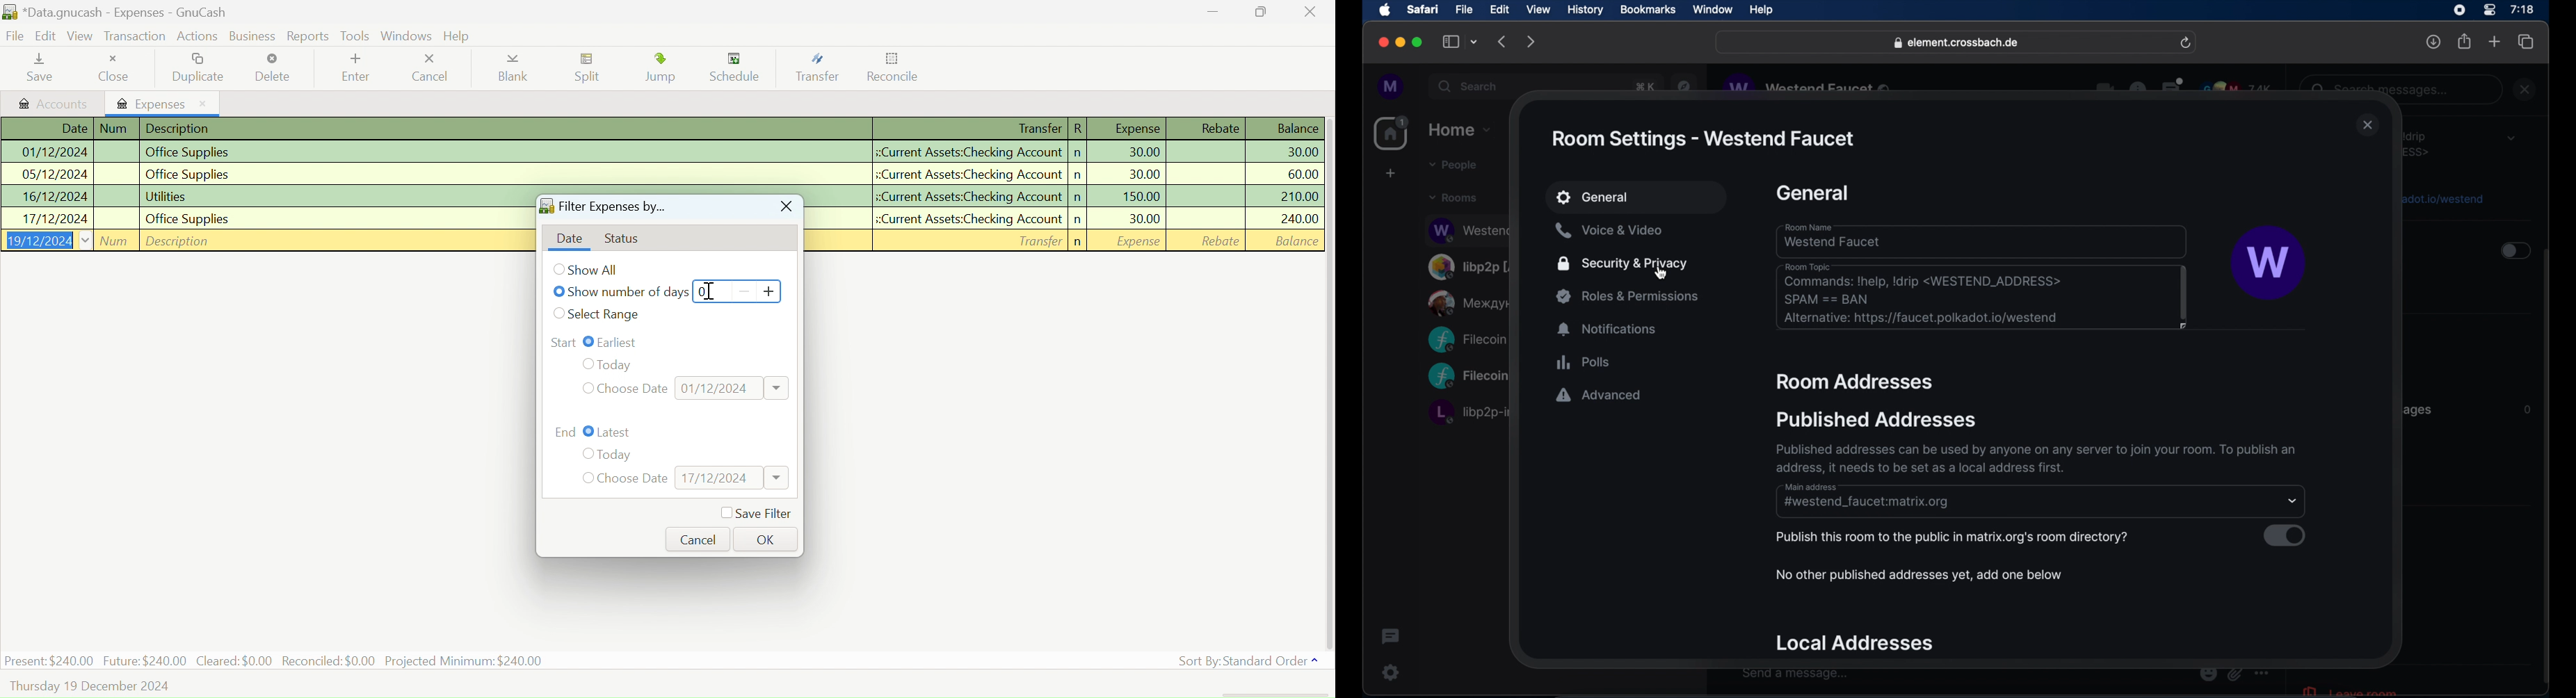 The width and height of the screenshot is (2576, 700). I want to click on Delete, so click(273, 68).